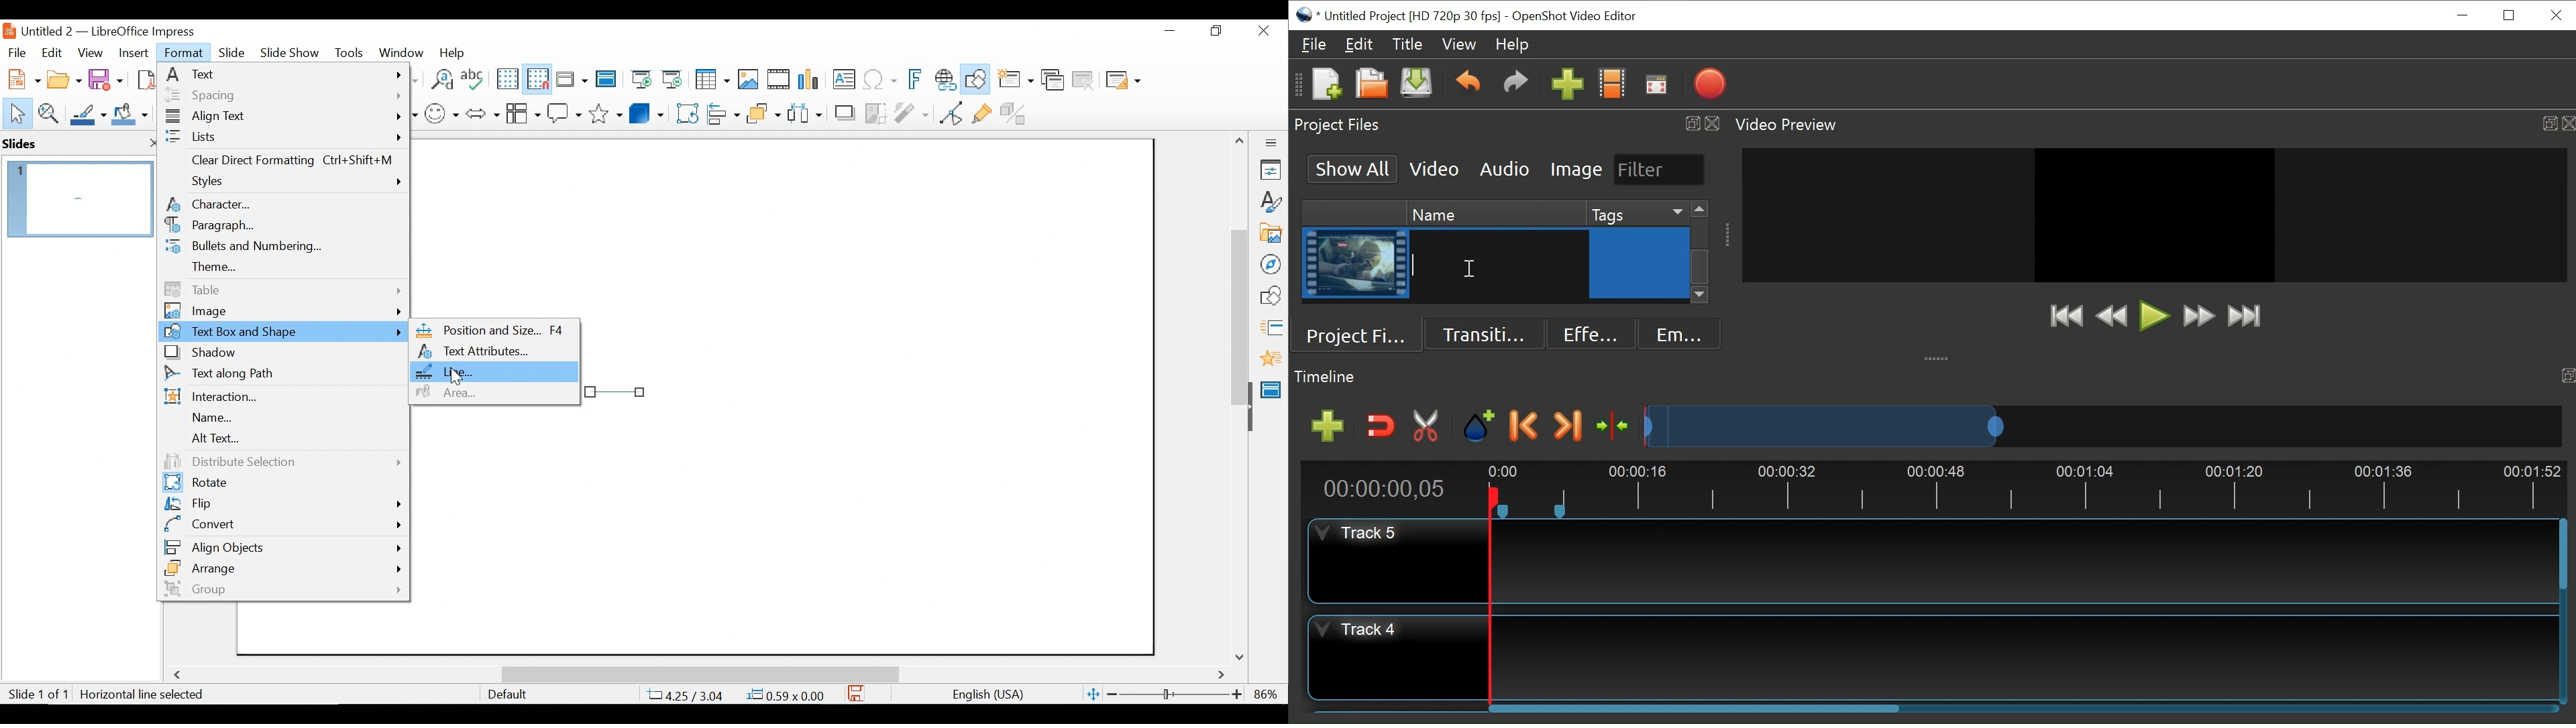  What do you see at coordinates (282, 226) in the screenshot?
I see `Paragraph` at bounding box center [282, 226].